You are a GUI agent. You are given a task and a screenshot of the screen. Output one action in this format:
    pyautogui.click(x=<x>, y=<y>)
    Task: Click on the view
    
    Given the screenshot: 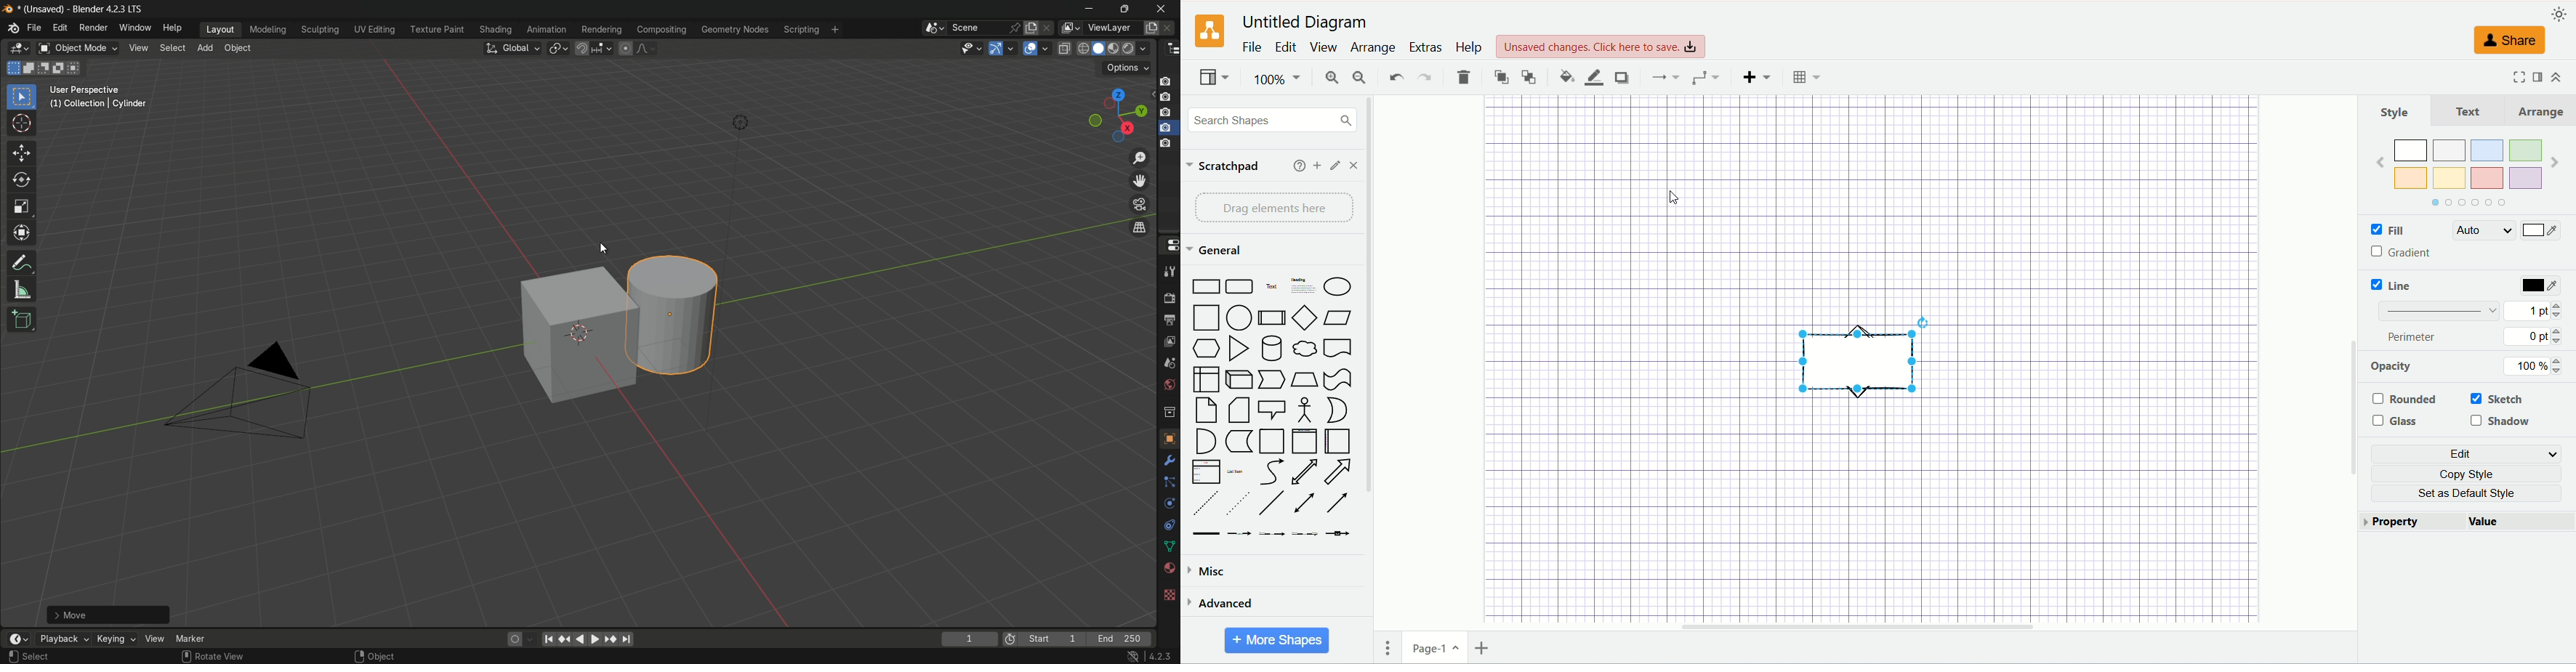 What is the action you would take?
    pyautogui.click(x=1213, y=77)
    